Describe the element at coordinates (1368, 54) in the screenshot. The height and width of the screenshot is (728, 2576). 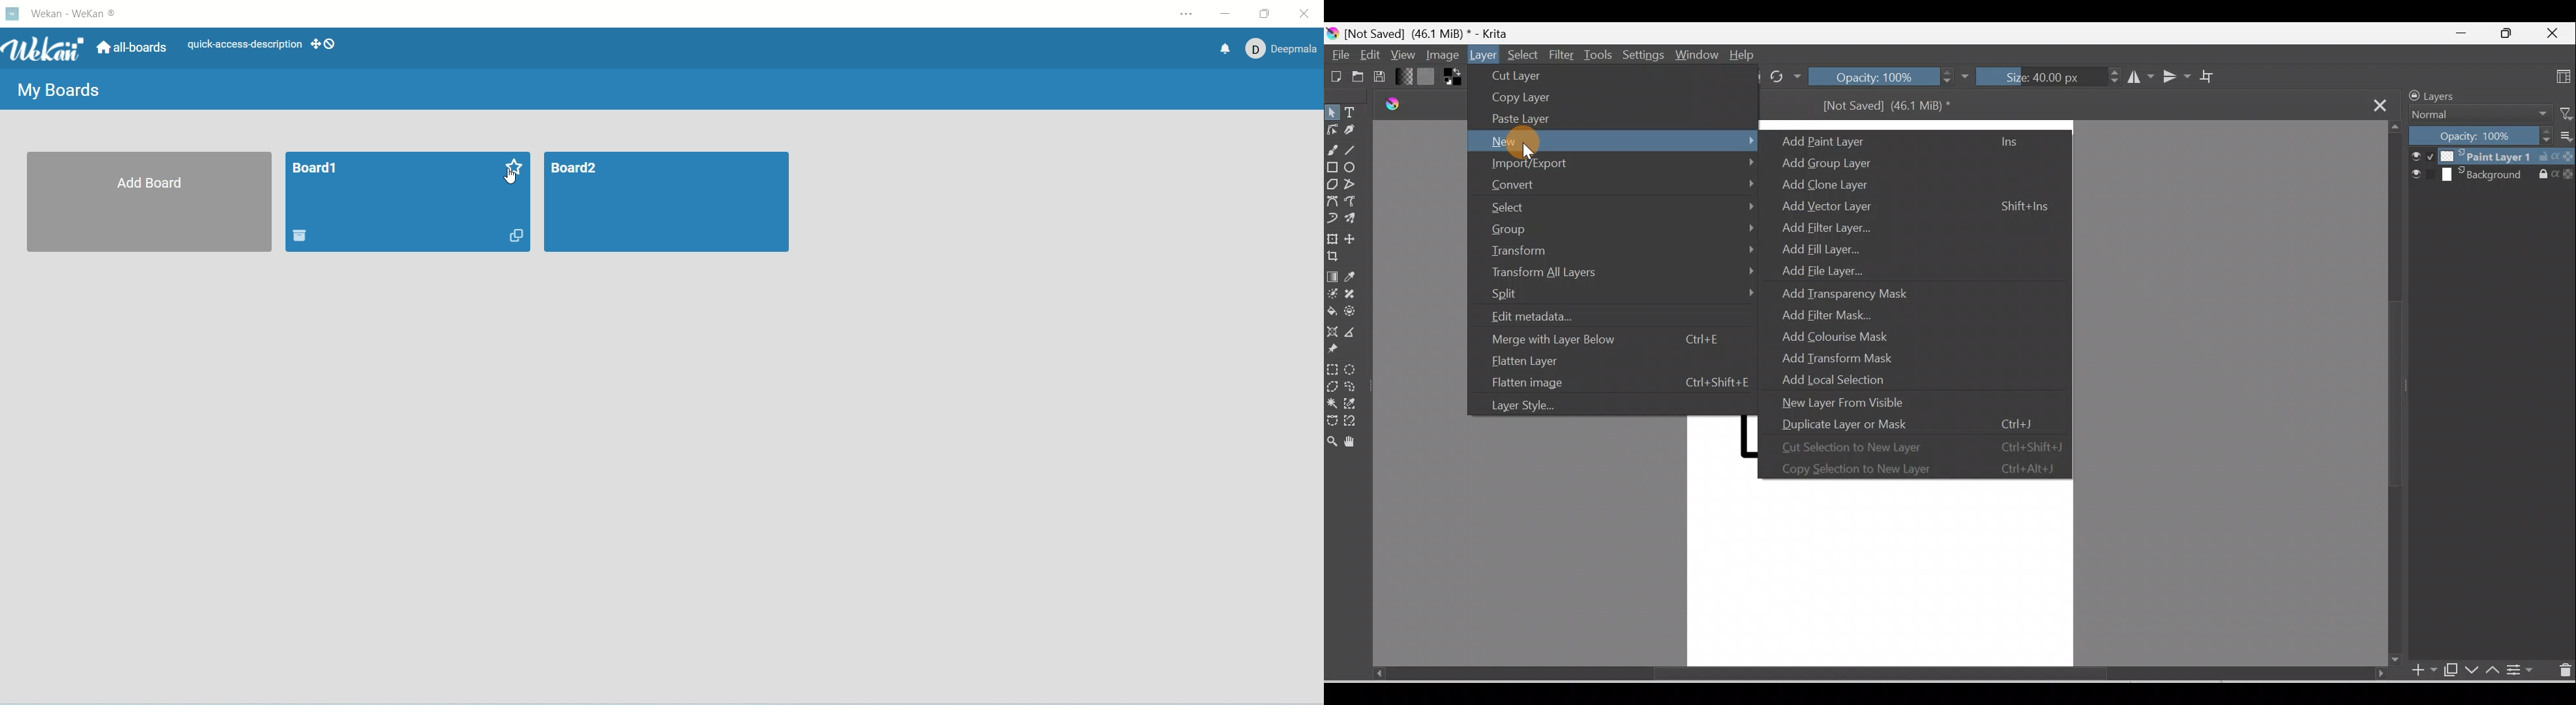
I see `Edit` at that location.